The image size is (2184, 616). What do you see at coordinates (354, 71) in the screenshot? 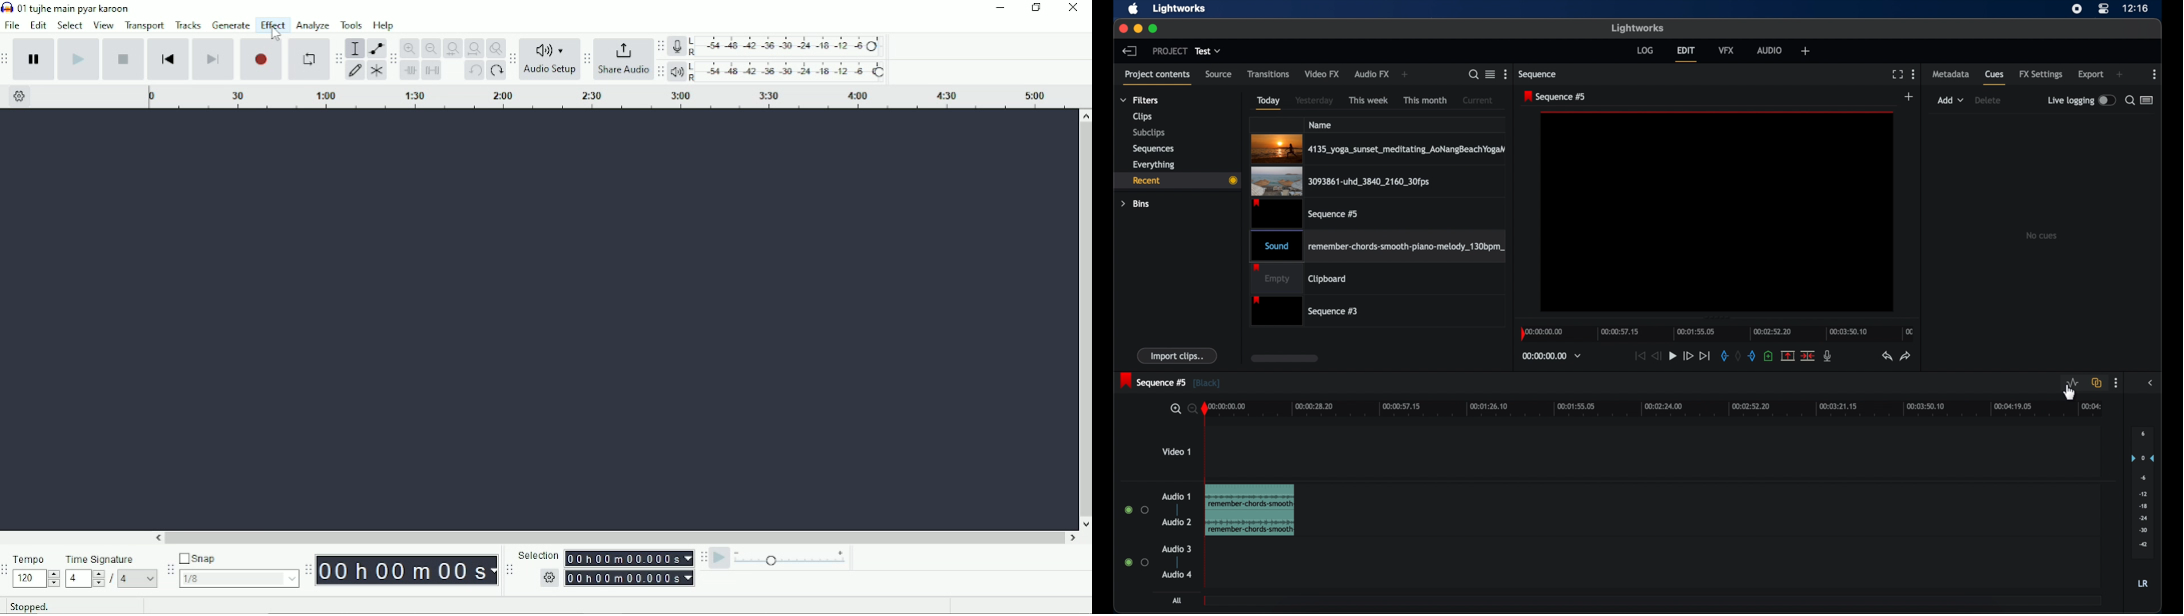
I see `Draw tool` at bounding box center [354, 71].